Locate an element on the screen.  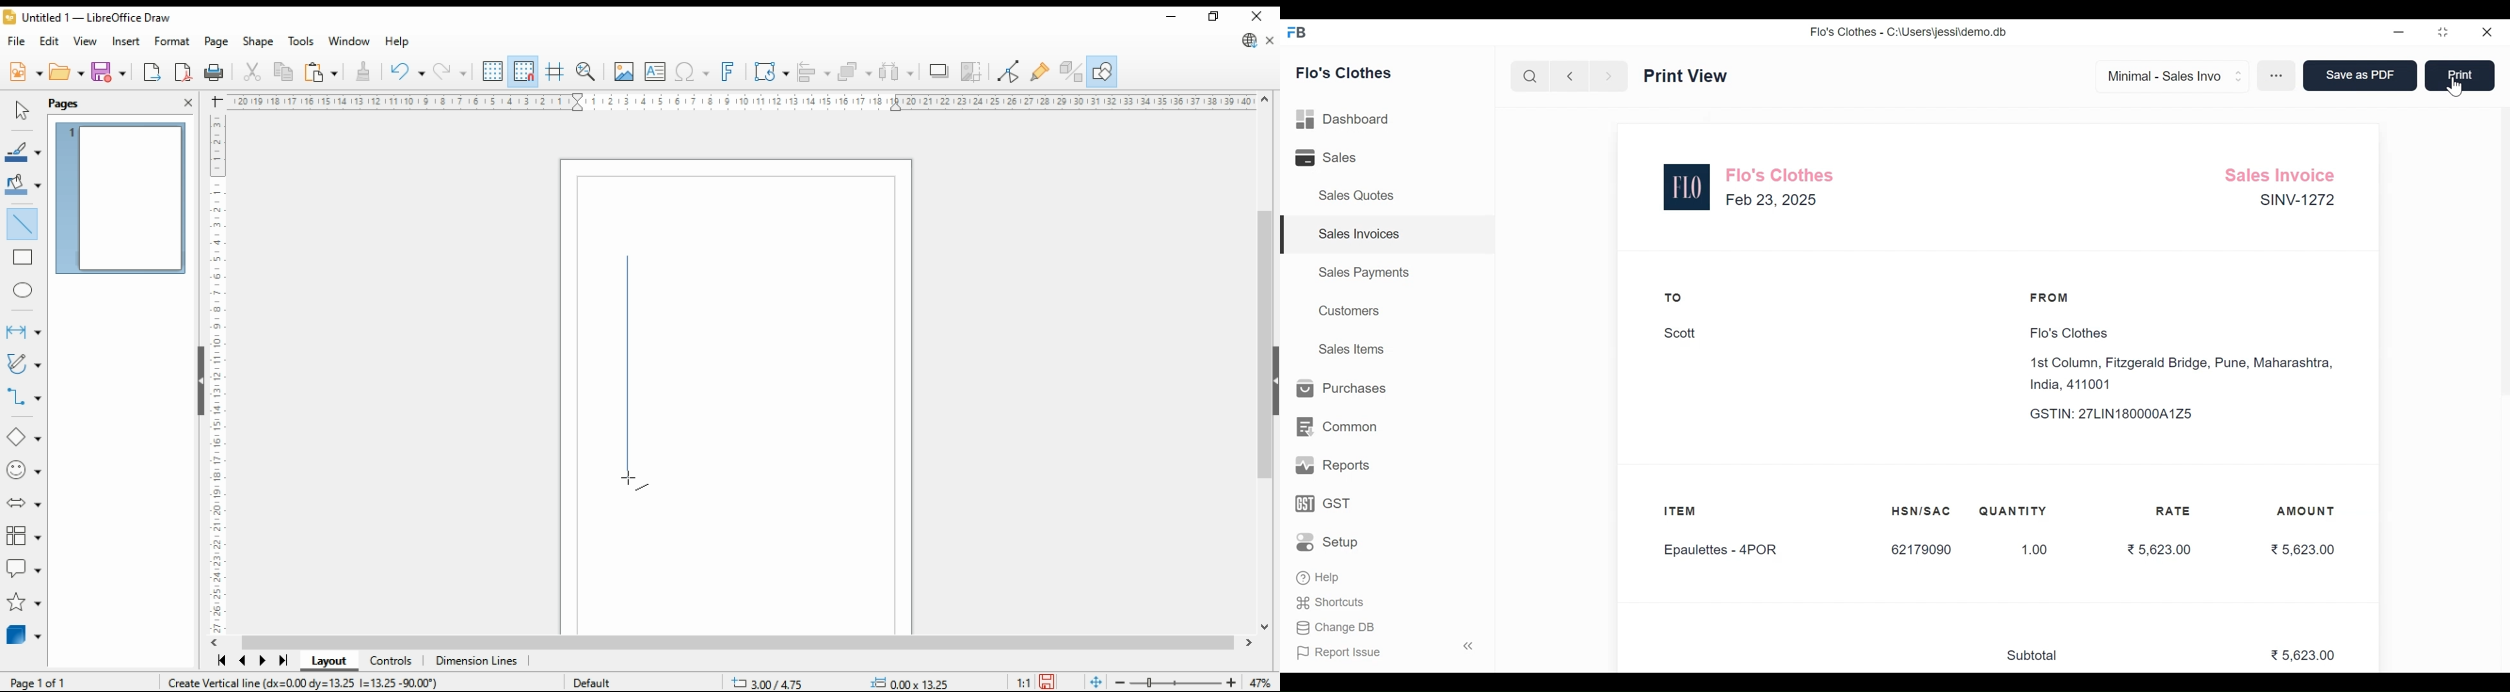
show extrusions is located at coordinates (1070, 71).